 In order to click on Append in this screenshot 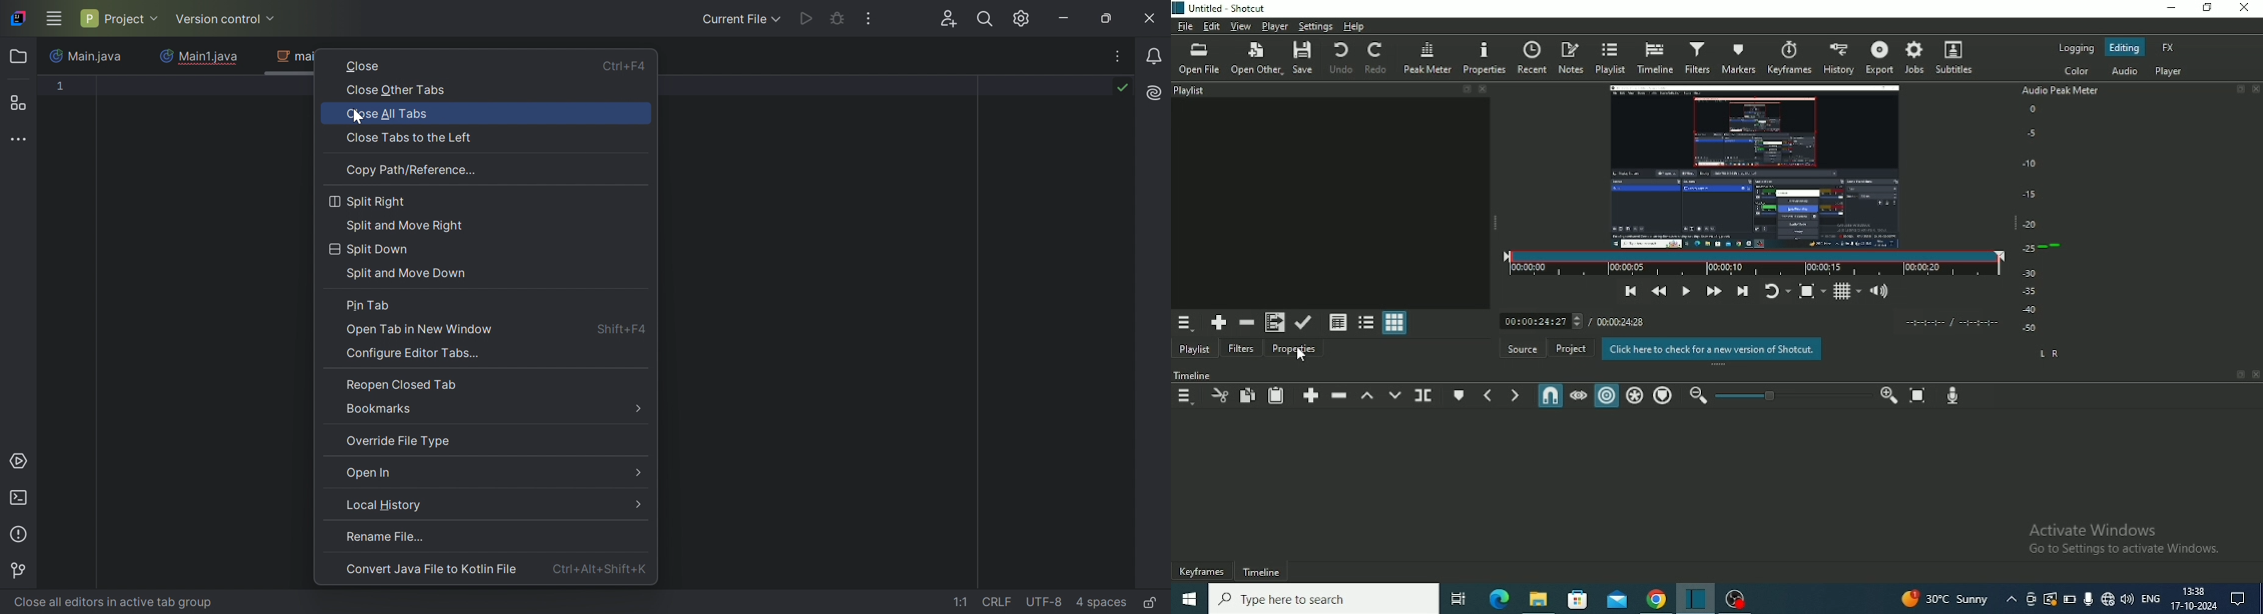, I will do `click(1310, 396)`.